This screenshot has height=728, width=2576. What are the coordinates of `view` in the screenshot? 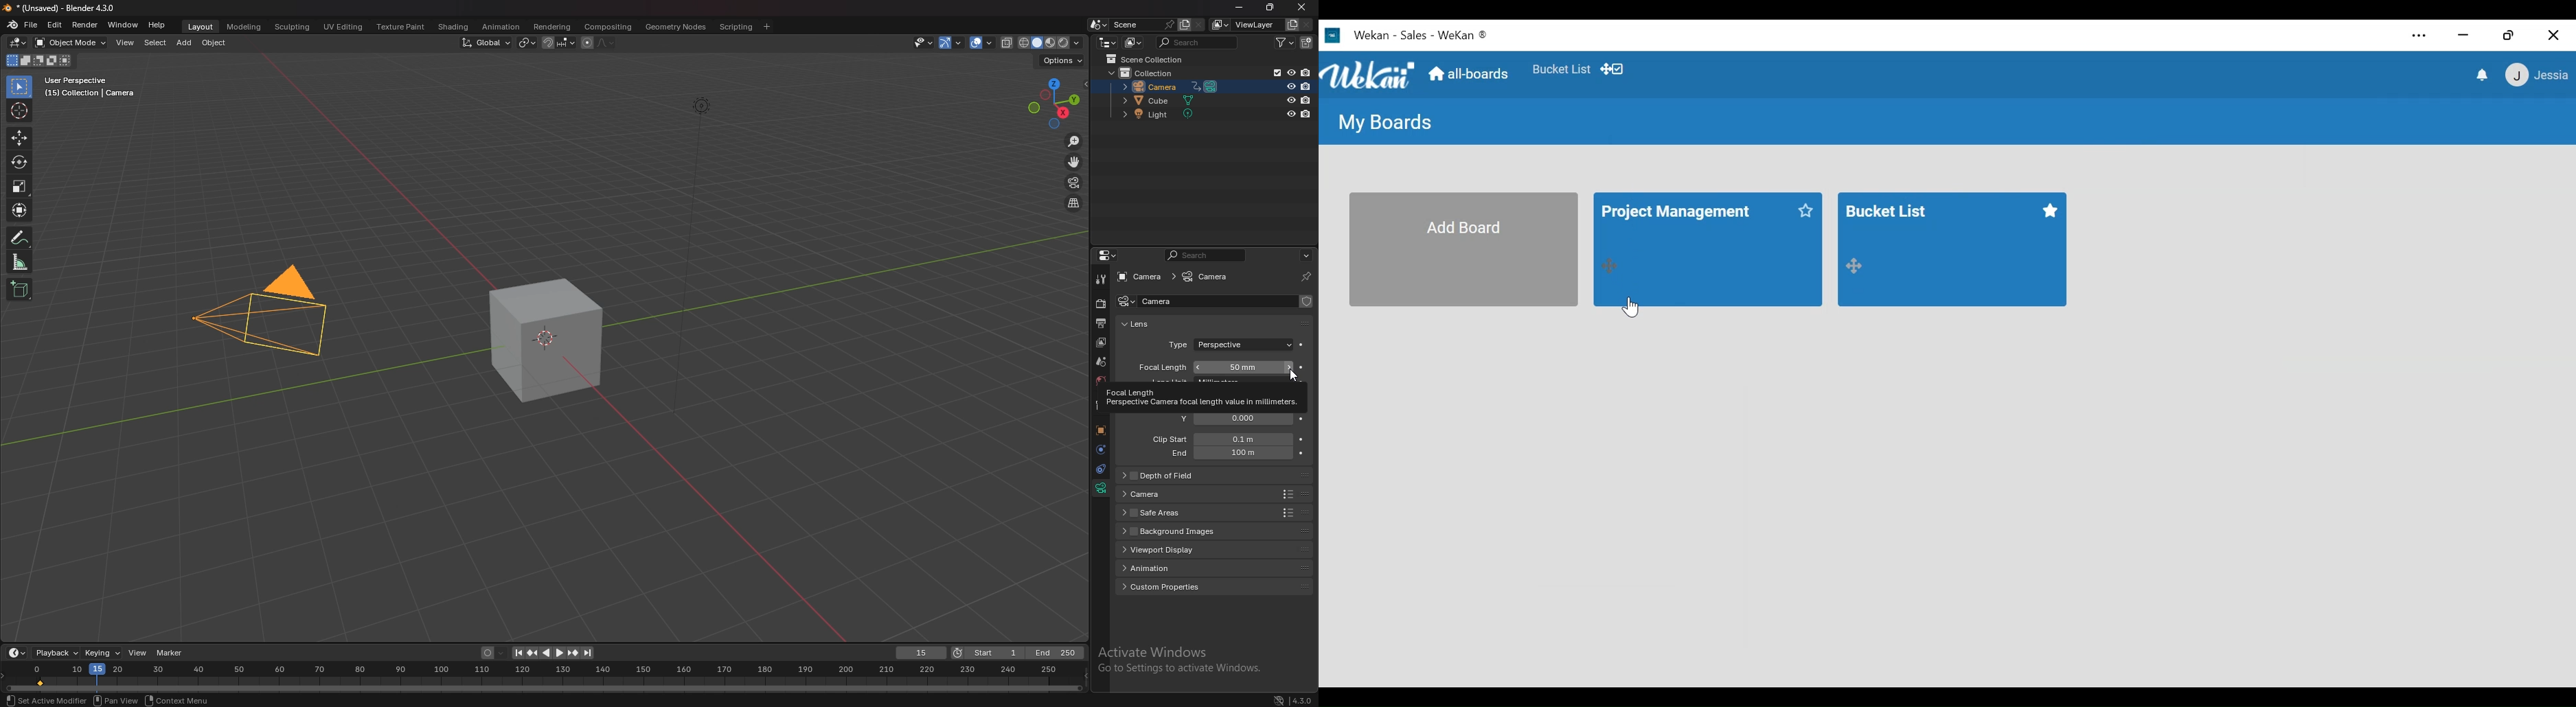 It's located at (125, 42).